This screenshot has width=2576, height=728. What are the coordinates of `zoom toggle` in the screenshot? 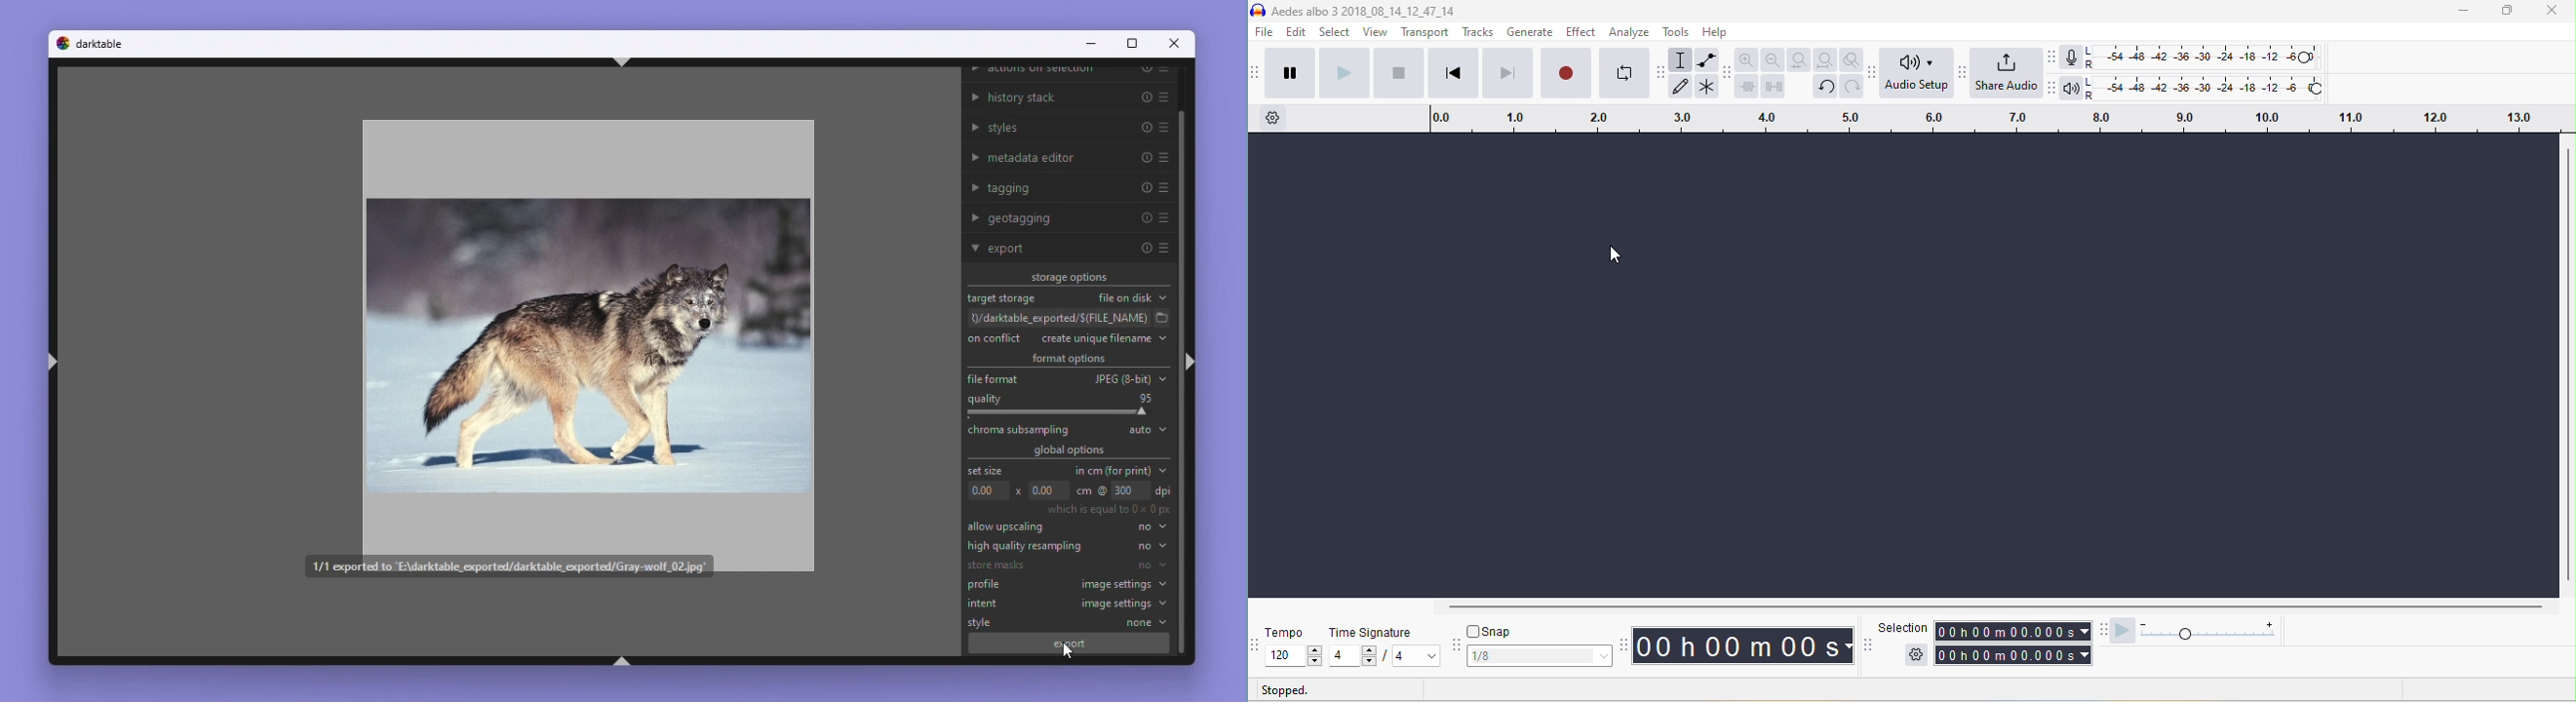 It's located at (1853, 59).